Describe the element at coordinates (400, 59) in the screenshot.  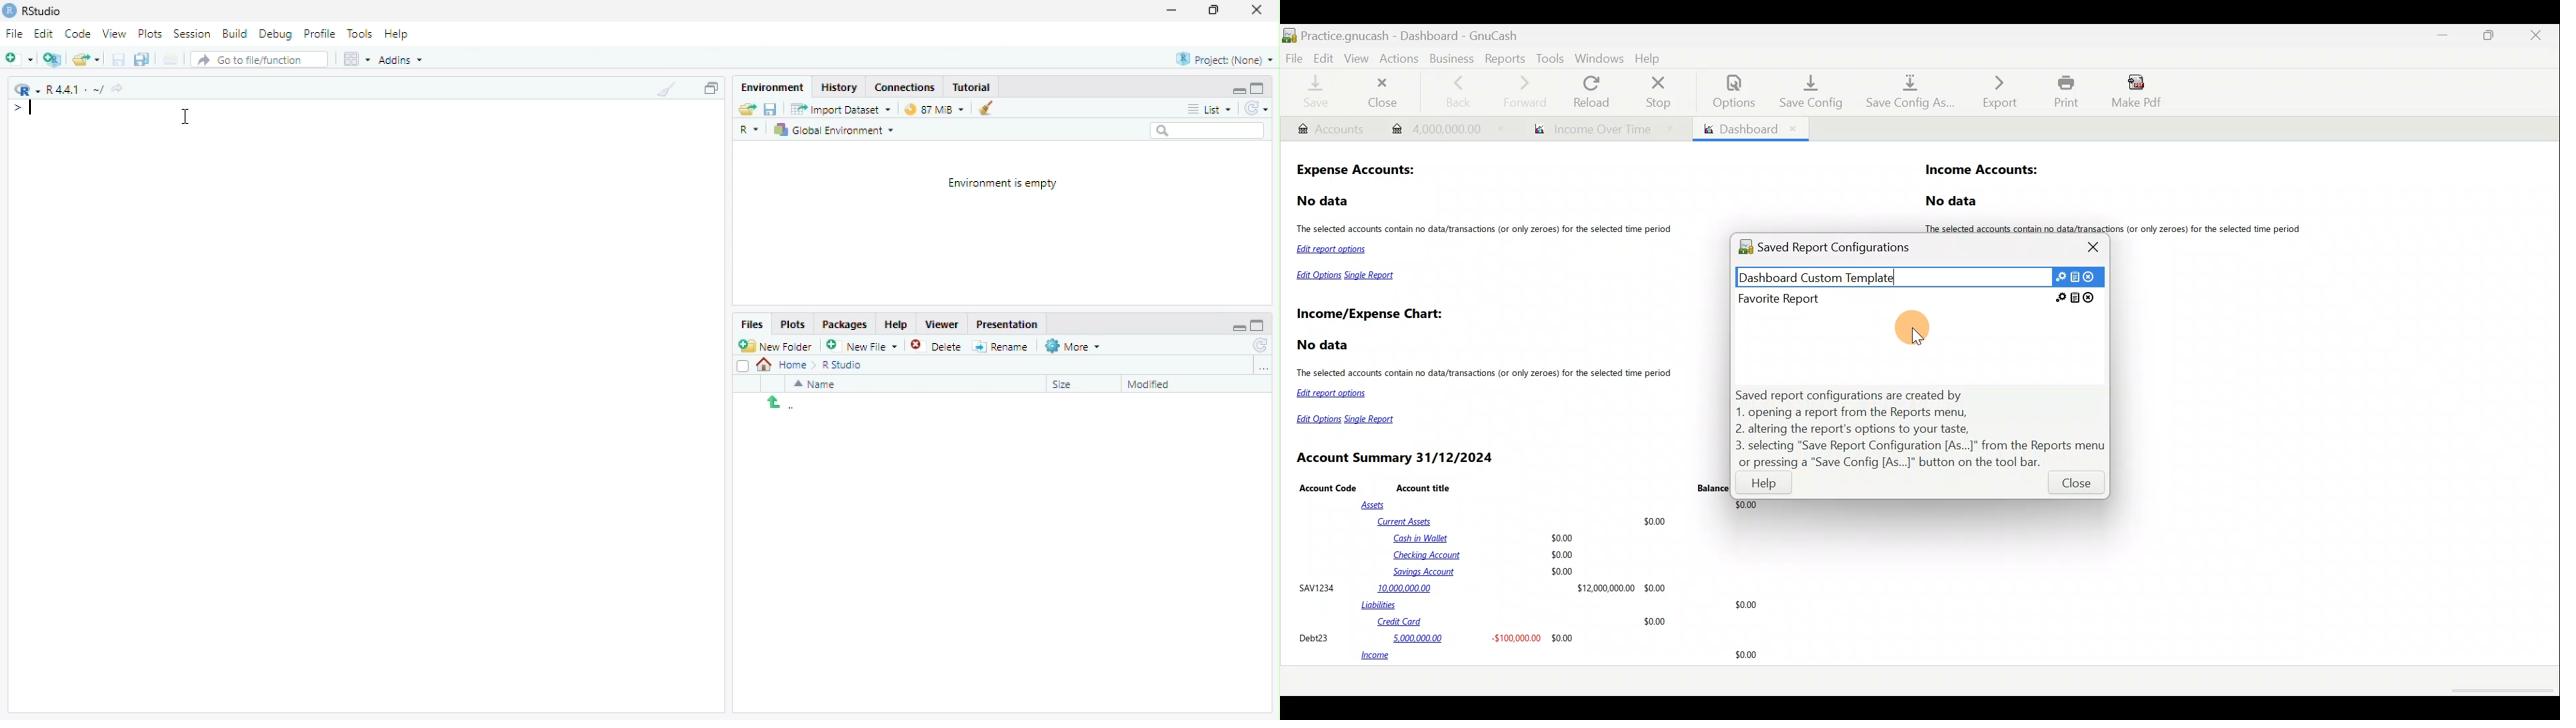
I see `Addins ~` at that location.